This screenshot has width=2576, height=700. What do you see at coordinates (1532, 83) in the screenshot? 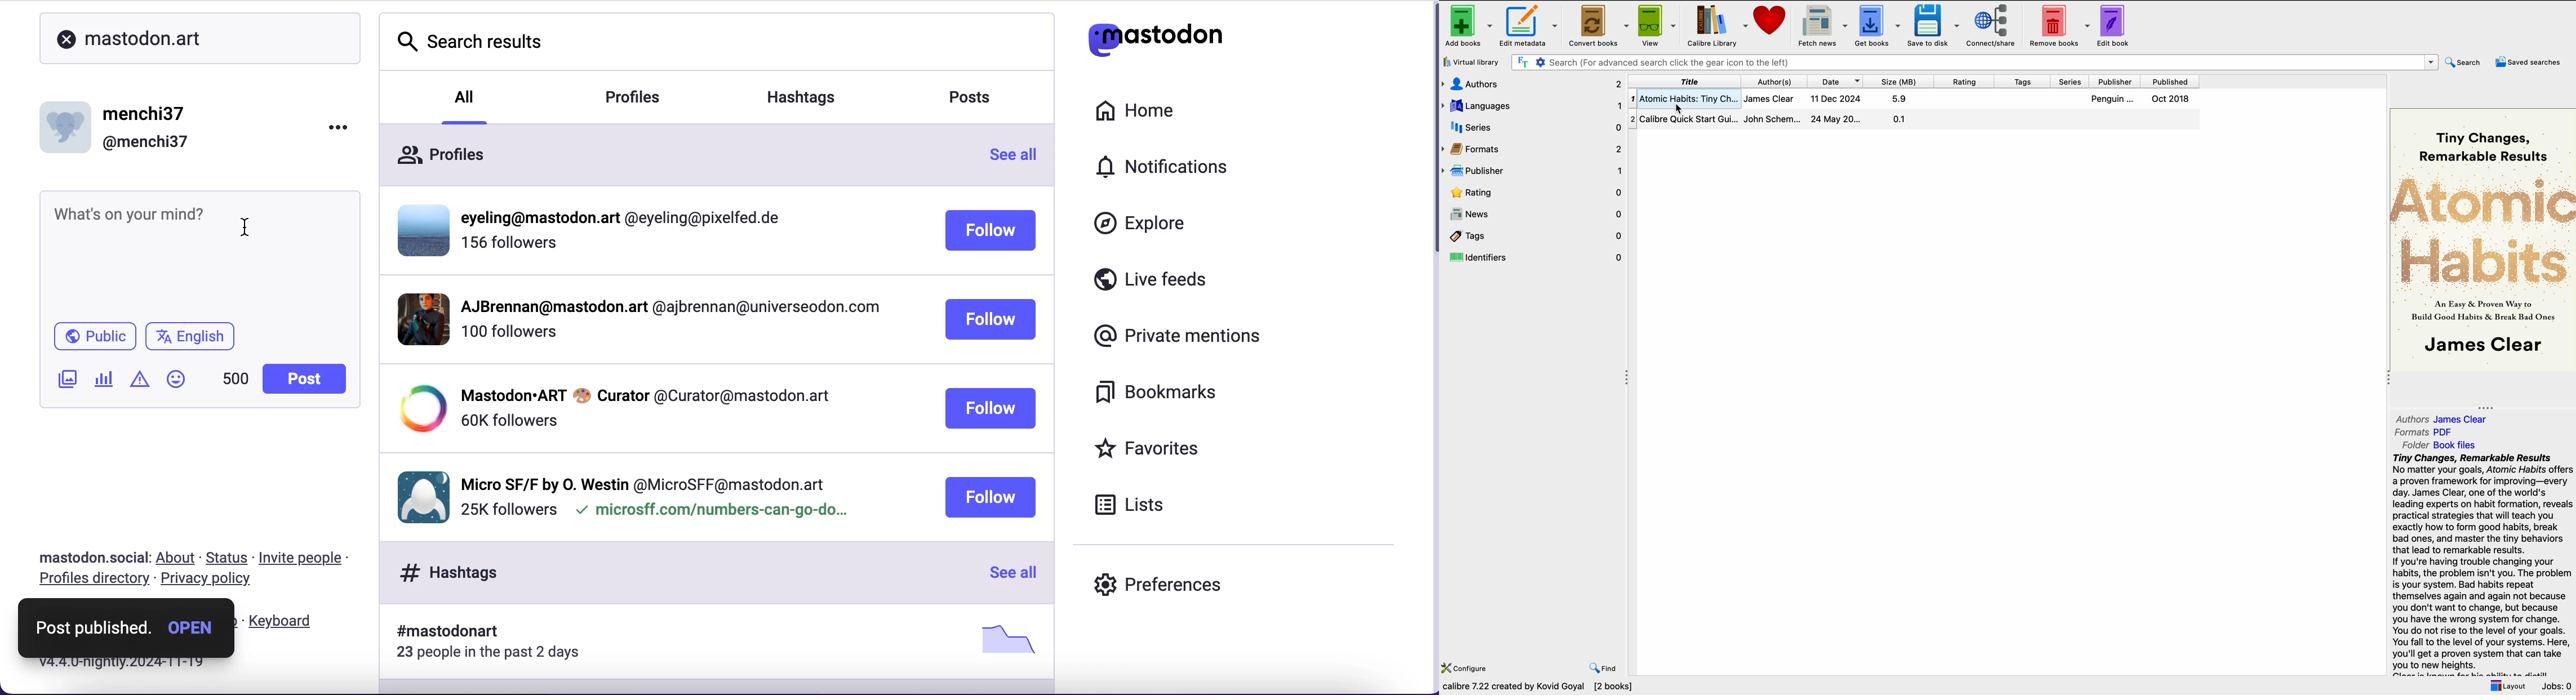
I see `authors` at bounding box center [1532, 83].